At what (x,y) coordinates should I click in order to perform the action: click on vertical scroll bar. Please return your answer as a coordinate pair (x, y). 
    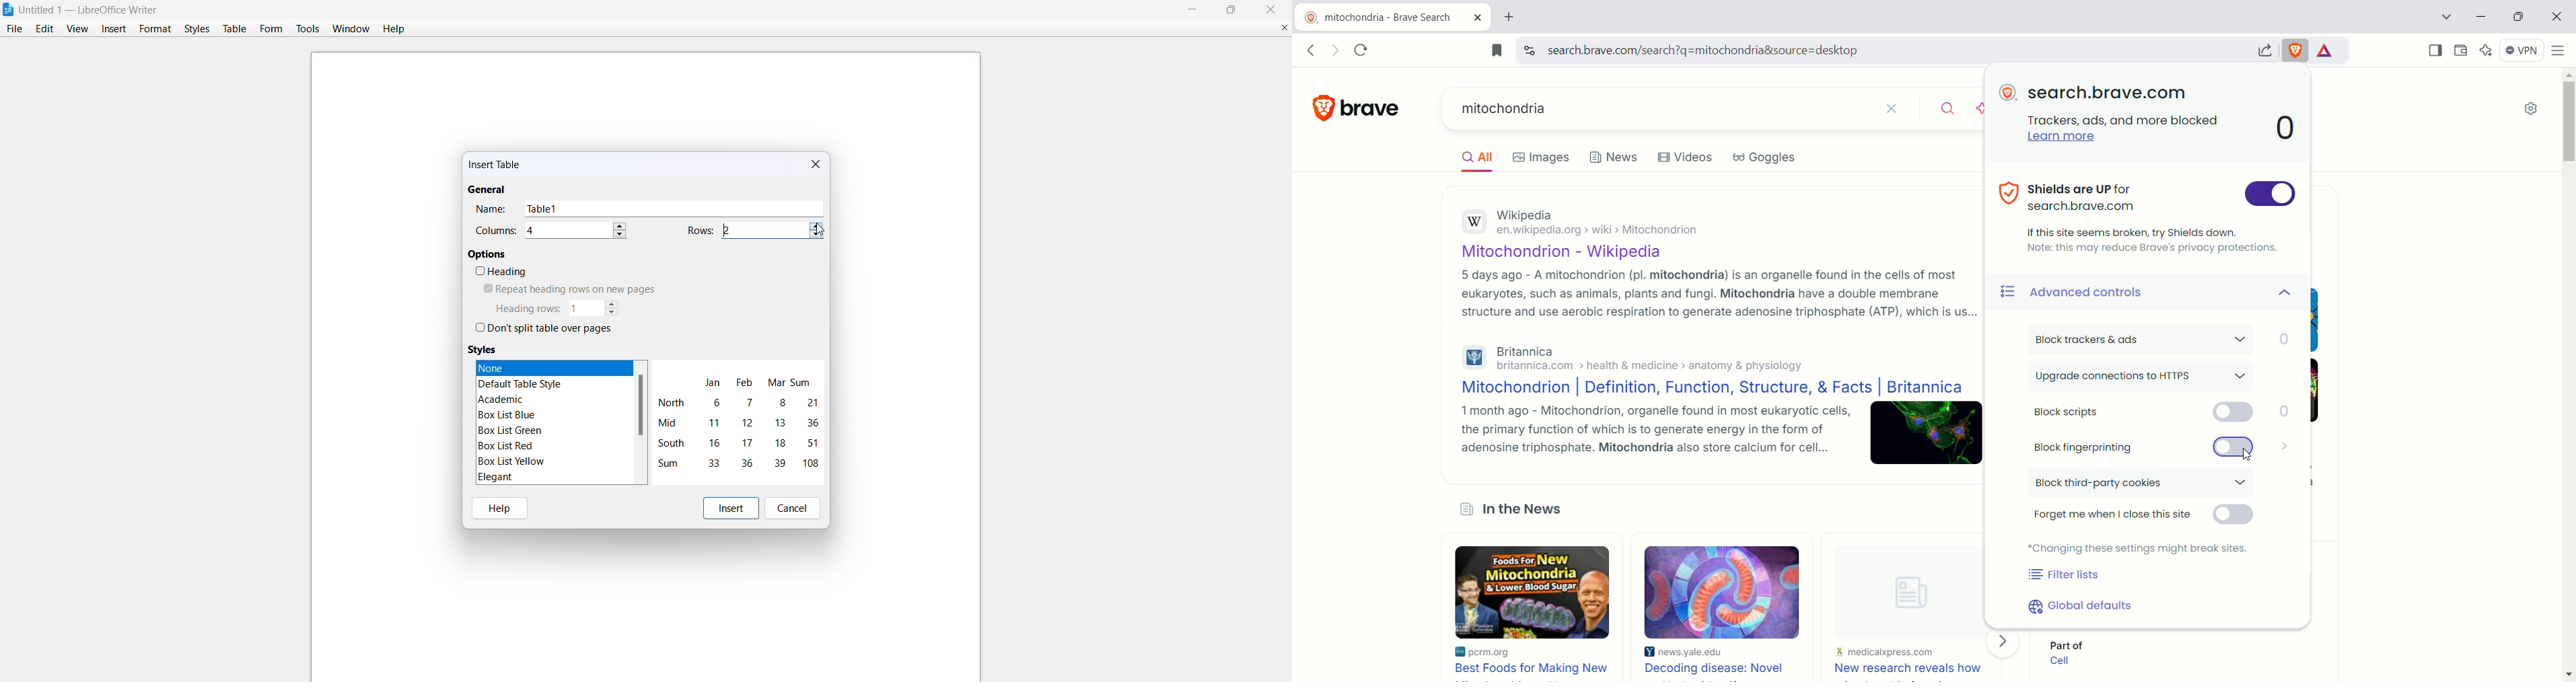
    Looking at the image, I should click on (2568, 374).